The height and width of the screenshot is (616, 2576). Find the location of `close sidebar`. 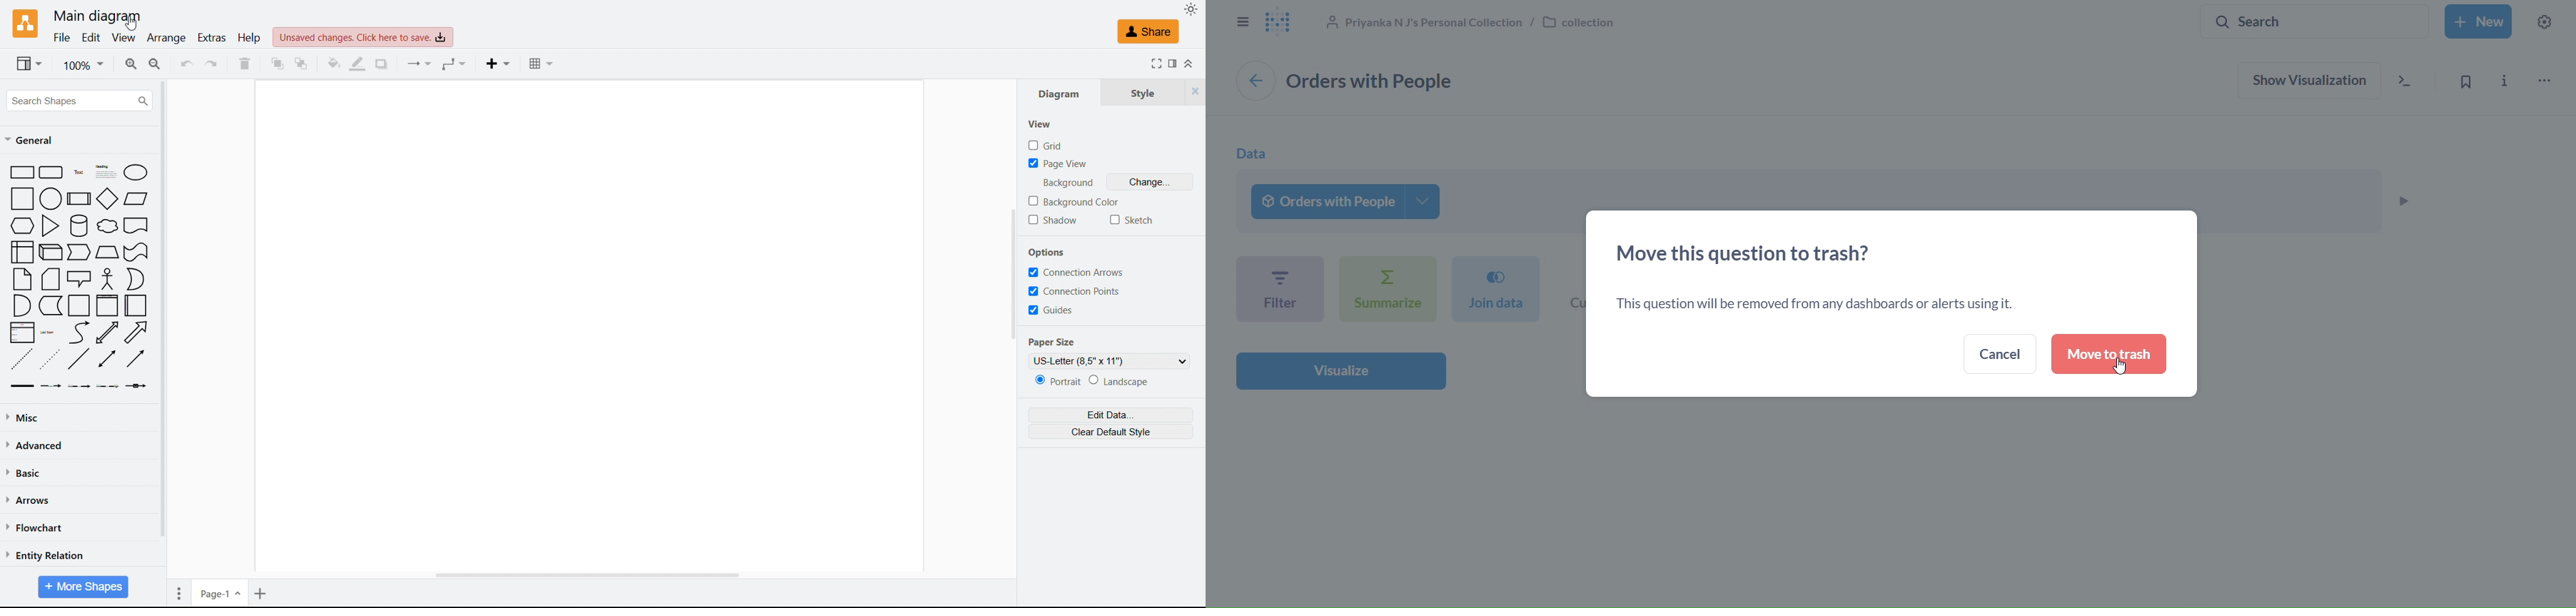

close sidebar is located at coordinates (1243, 22).